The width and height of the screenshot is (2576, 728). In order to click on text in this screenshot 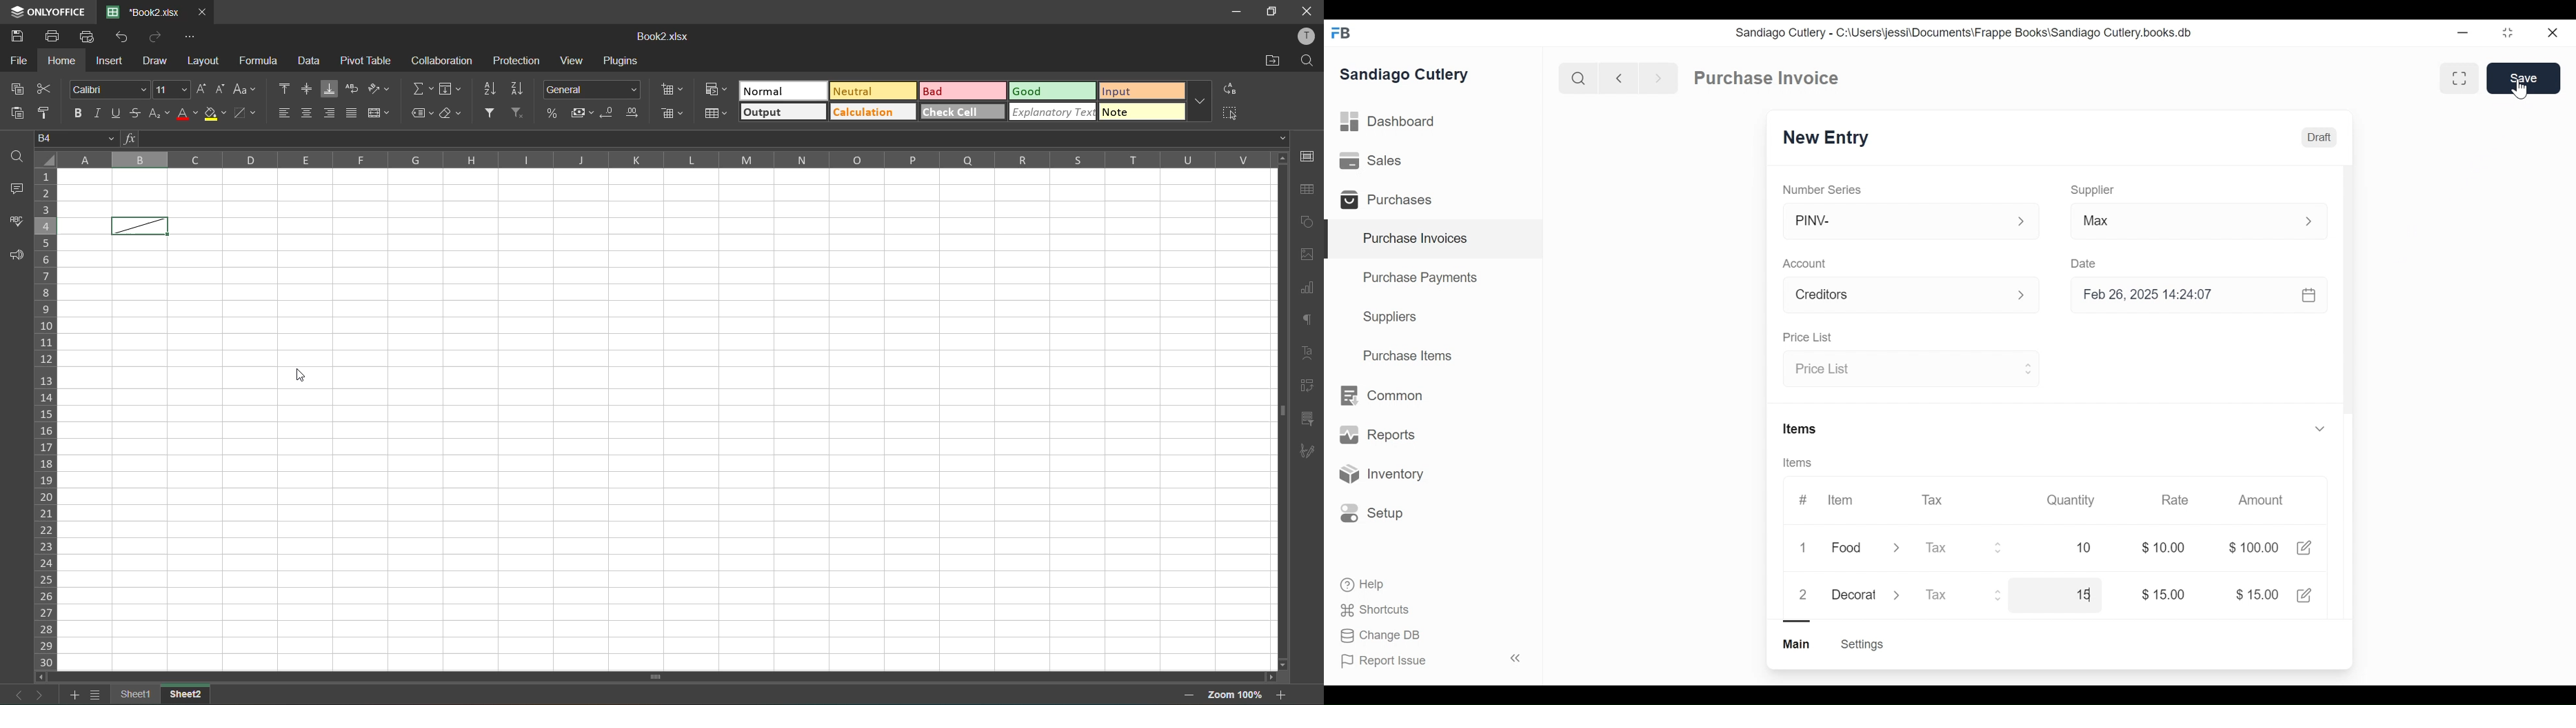, I will do `click(1308, 352)`.